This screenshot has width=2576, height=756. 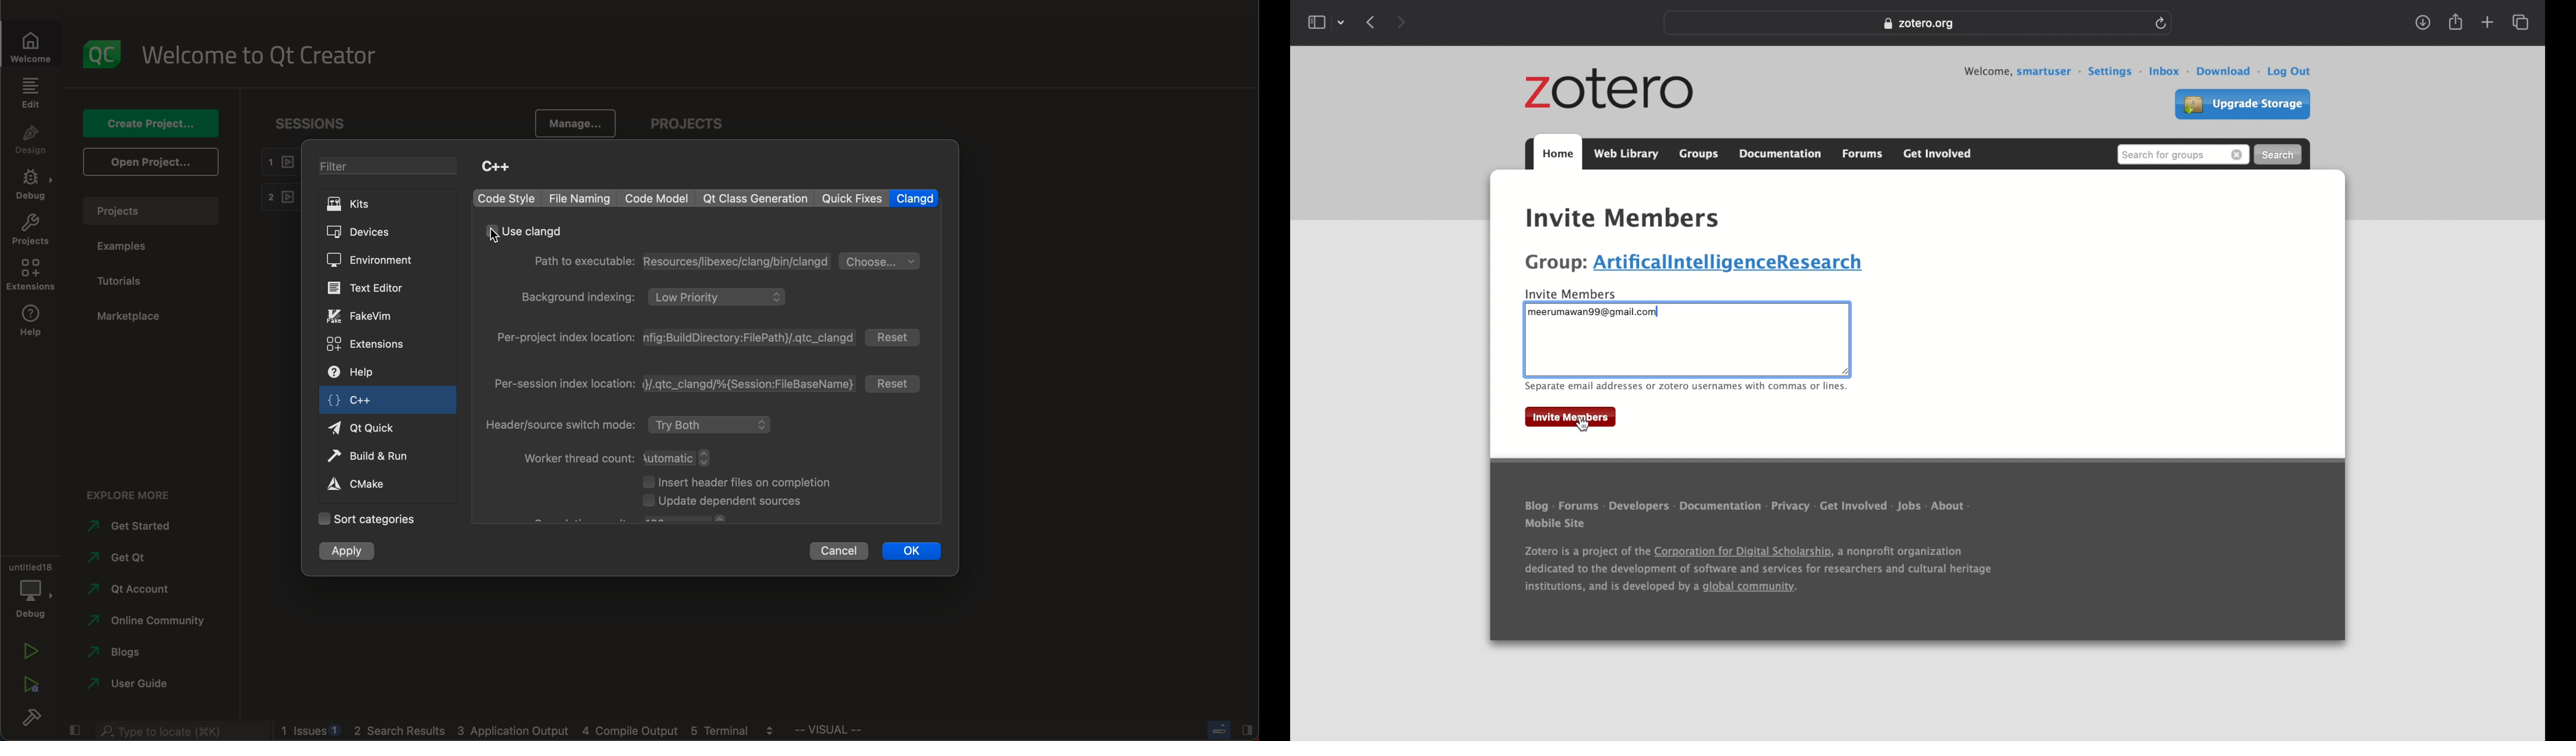 I want to click on group:, so click(x=1555, y=263).